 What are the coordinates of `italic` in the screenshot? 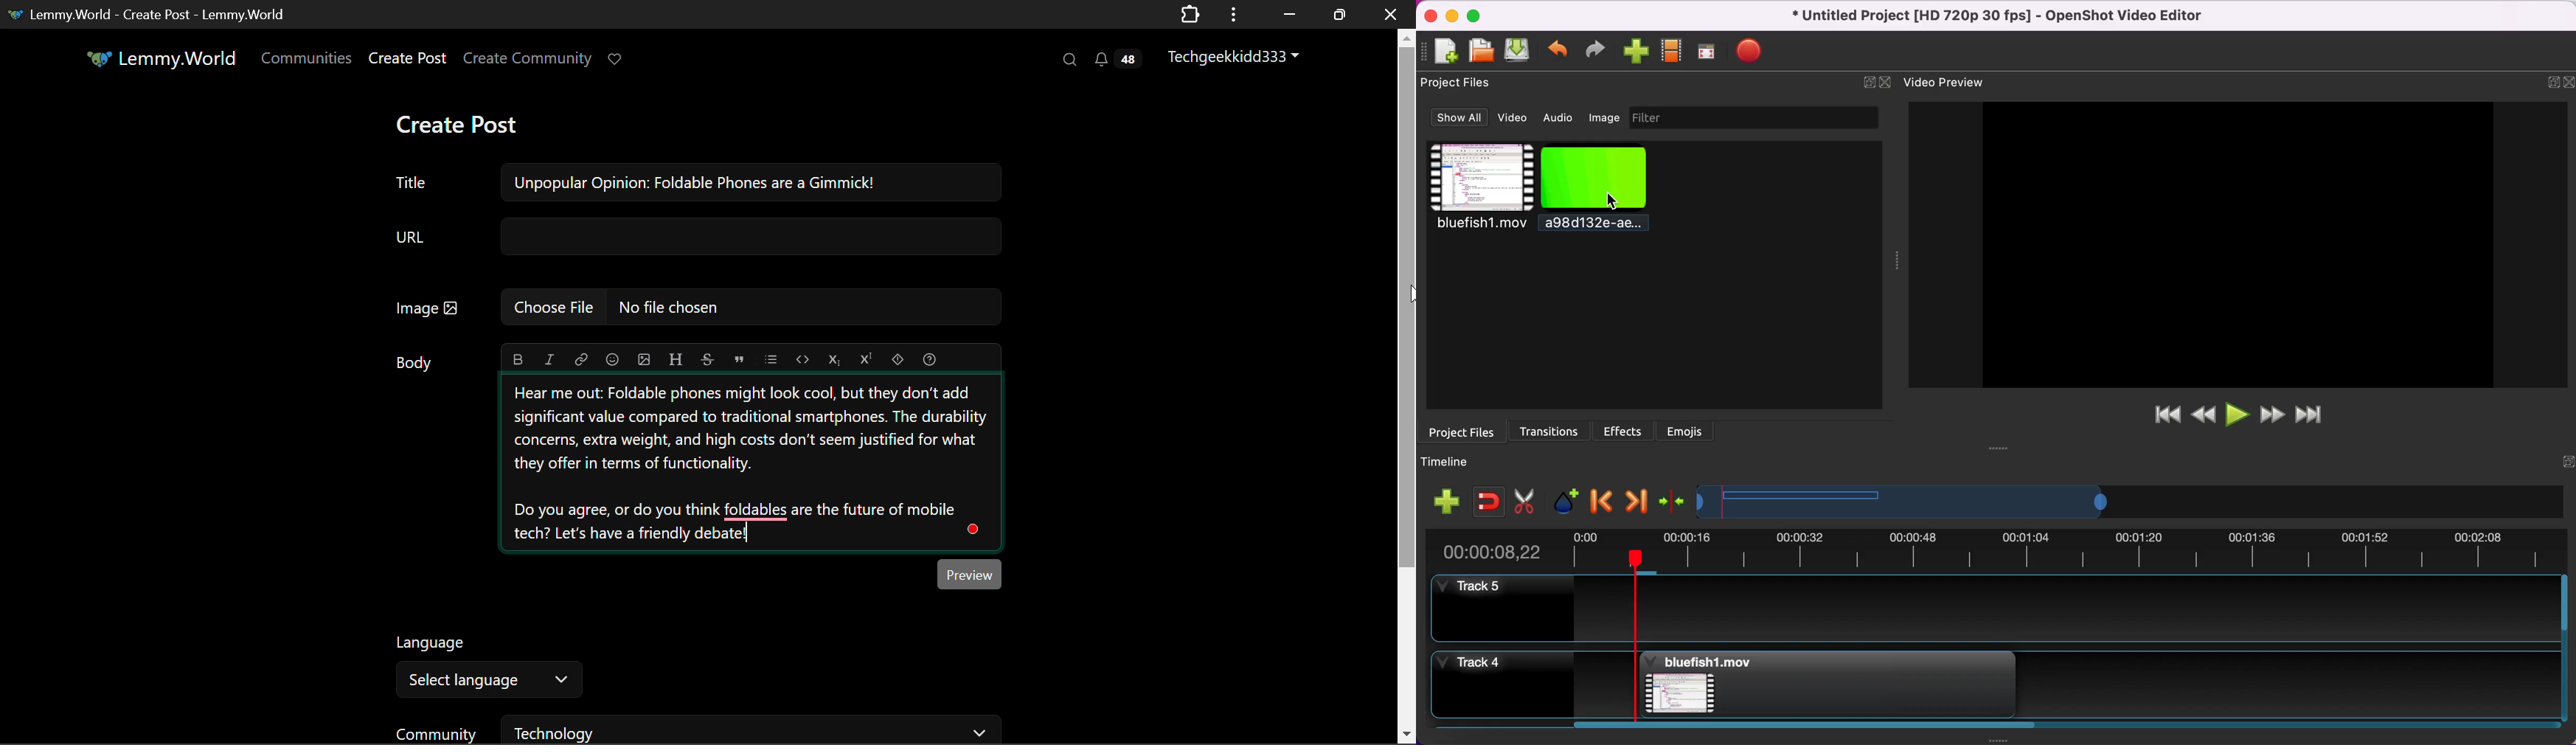 It's located at (550, 358).